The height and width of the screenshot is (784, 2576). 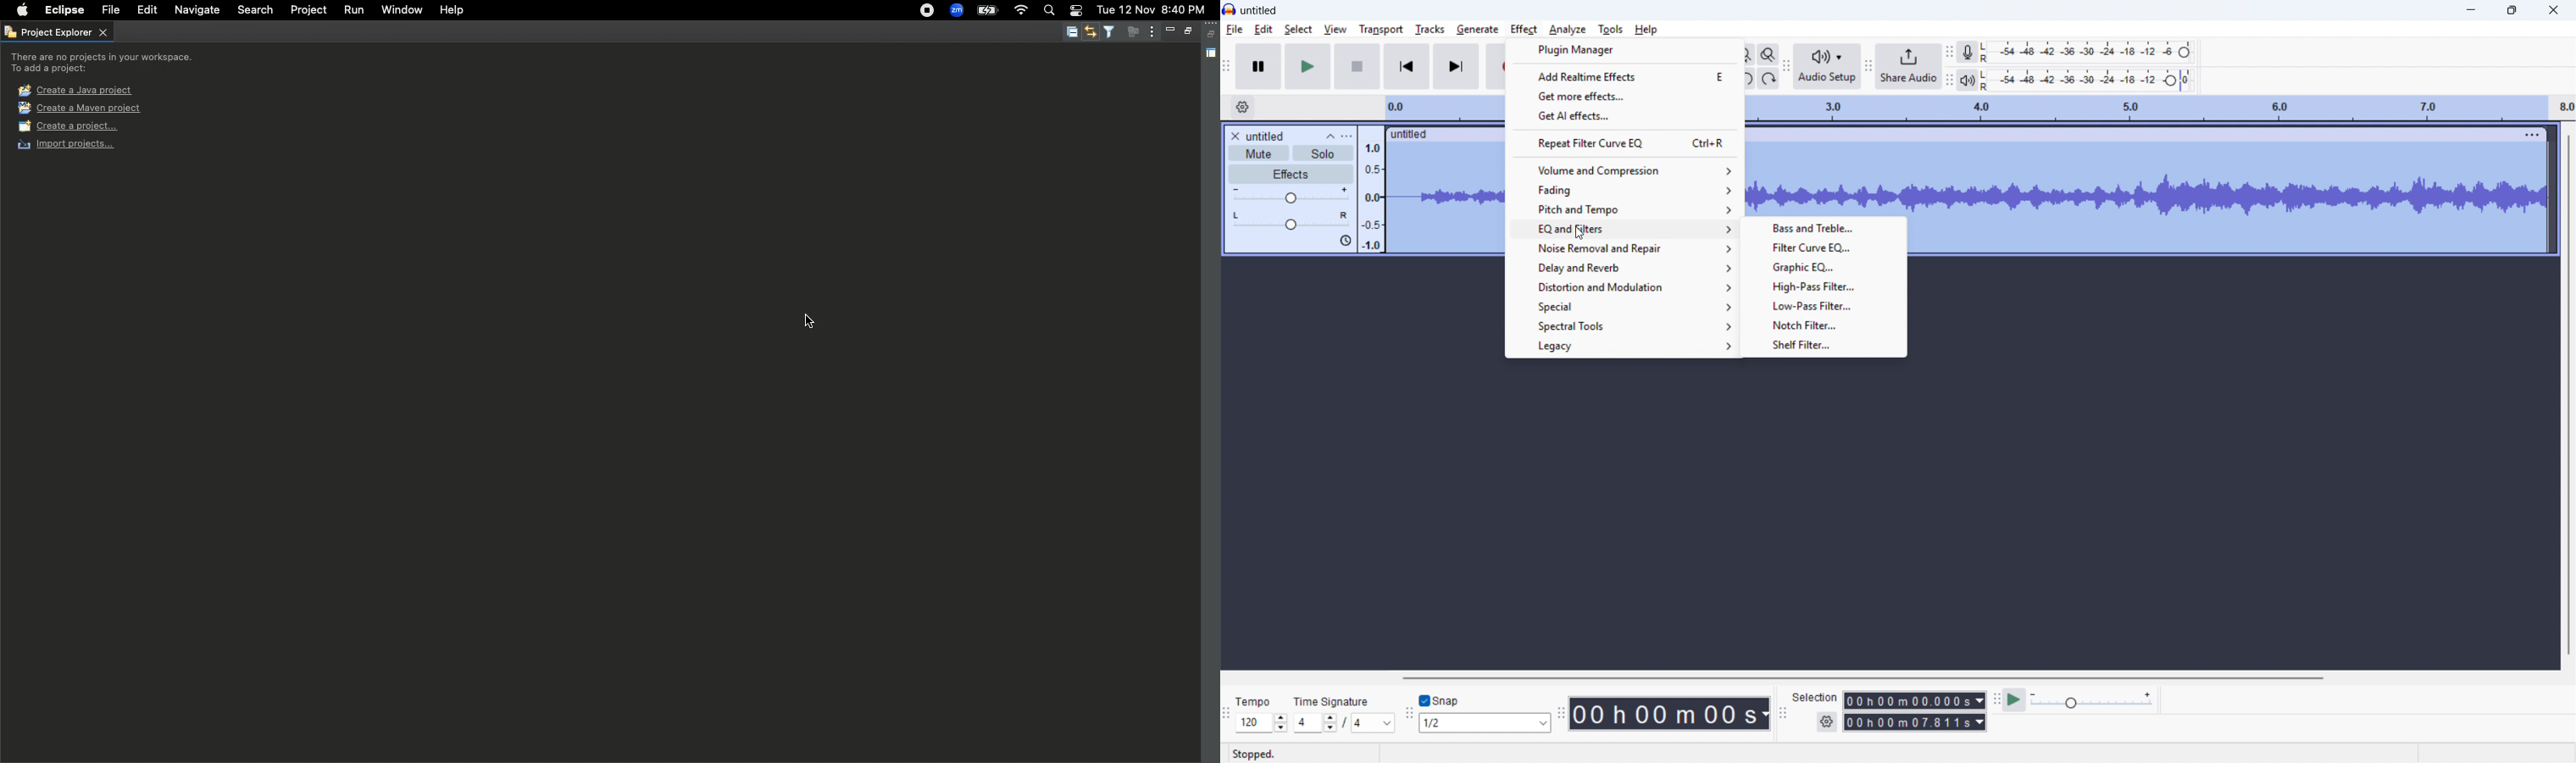 What do you see at coordinates (1626, 114) in the screenshot?
I see `Get AI effects ` at bounding box center [1626, 114].